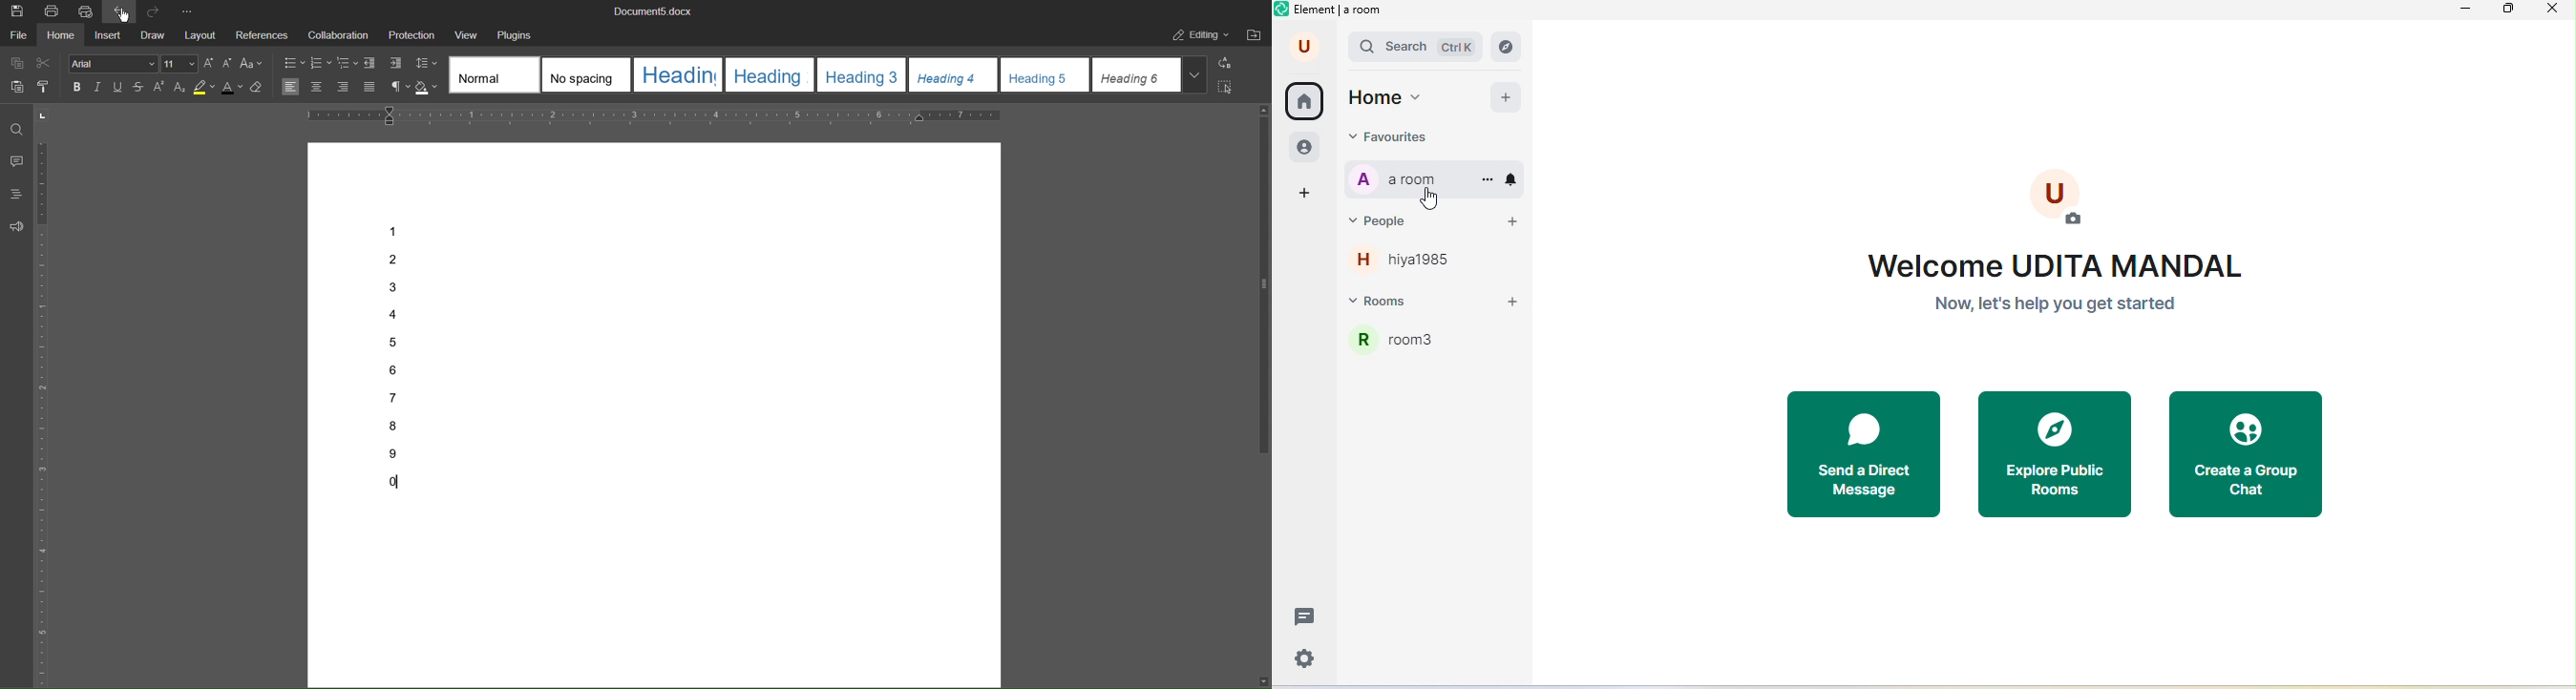 The image size is (2576, 700). What do you see at coordinates (209, 63) in the screenshot?
I see `Increase size` at bounding box center [209, 63].